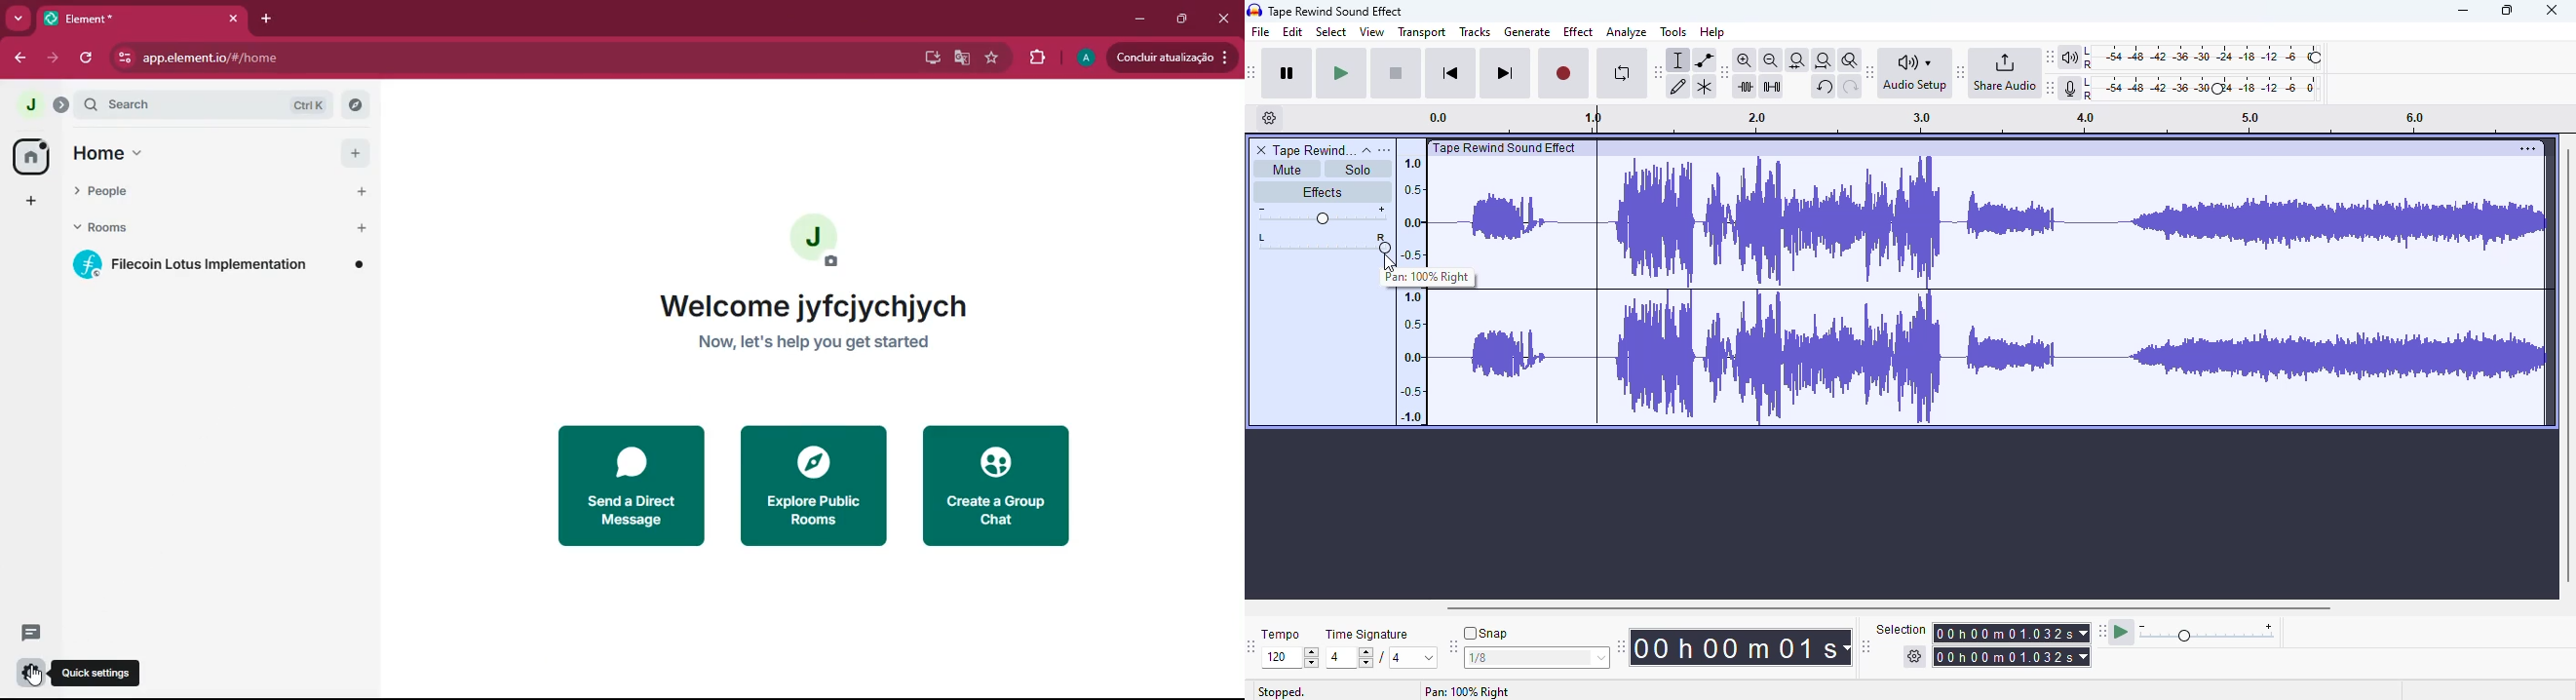 The width and height of the screenshot is (2576, 700). I want to click on refresh, so click(88, 60).